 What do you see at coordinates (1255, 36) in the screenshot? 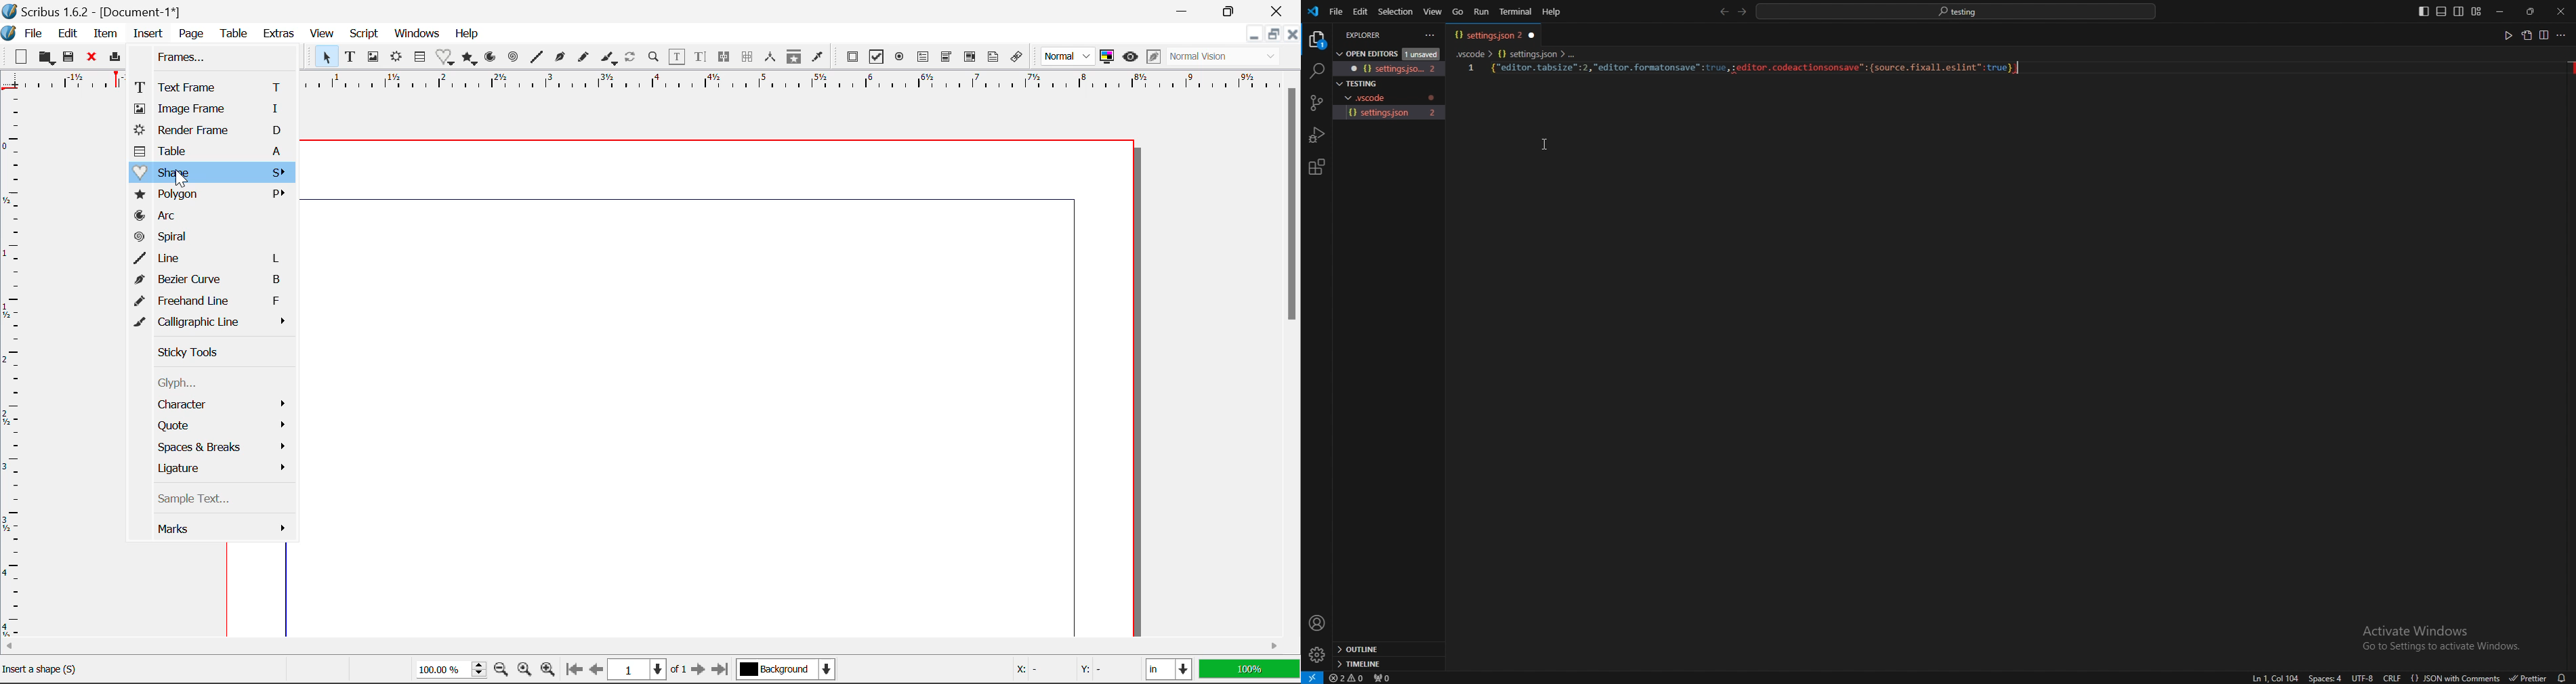
I see `Restore Down` at bounding box center [1255, 36].